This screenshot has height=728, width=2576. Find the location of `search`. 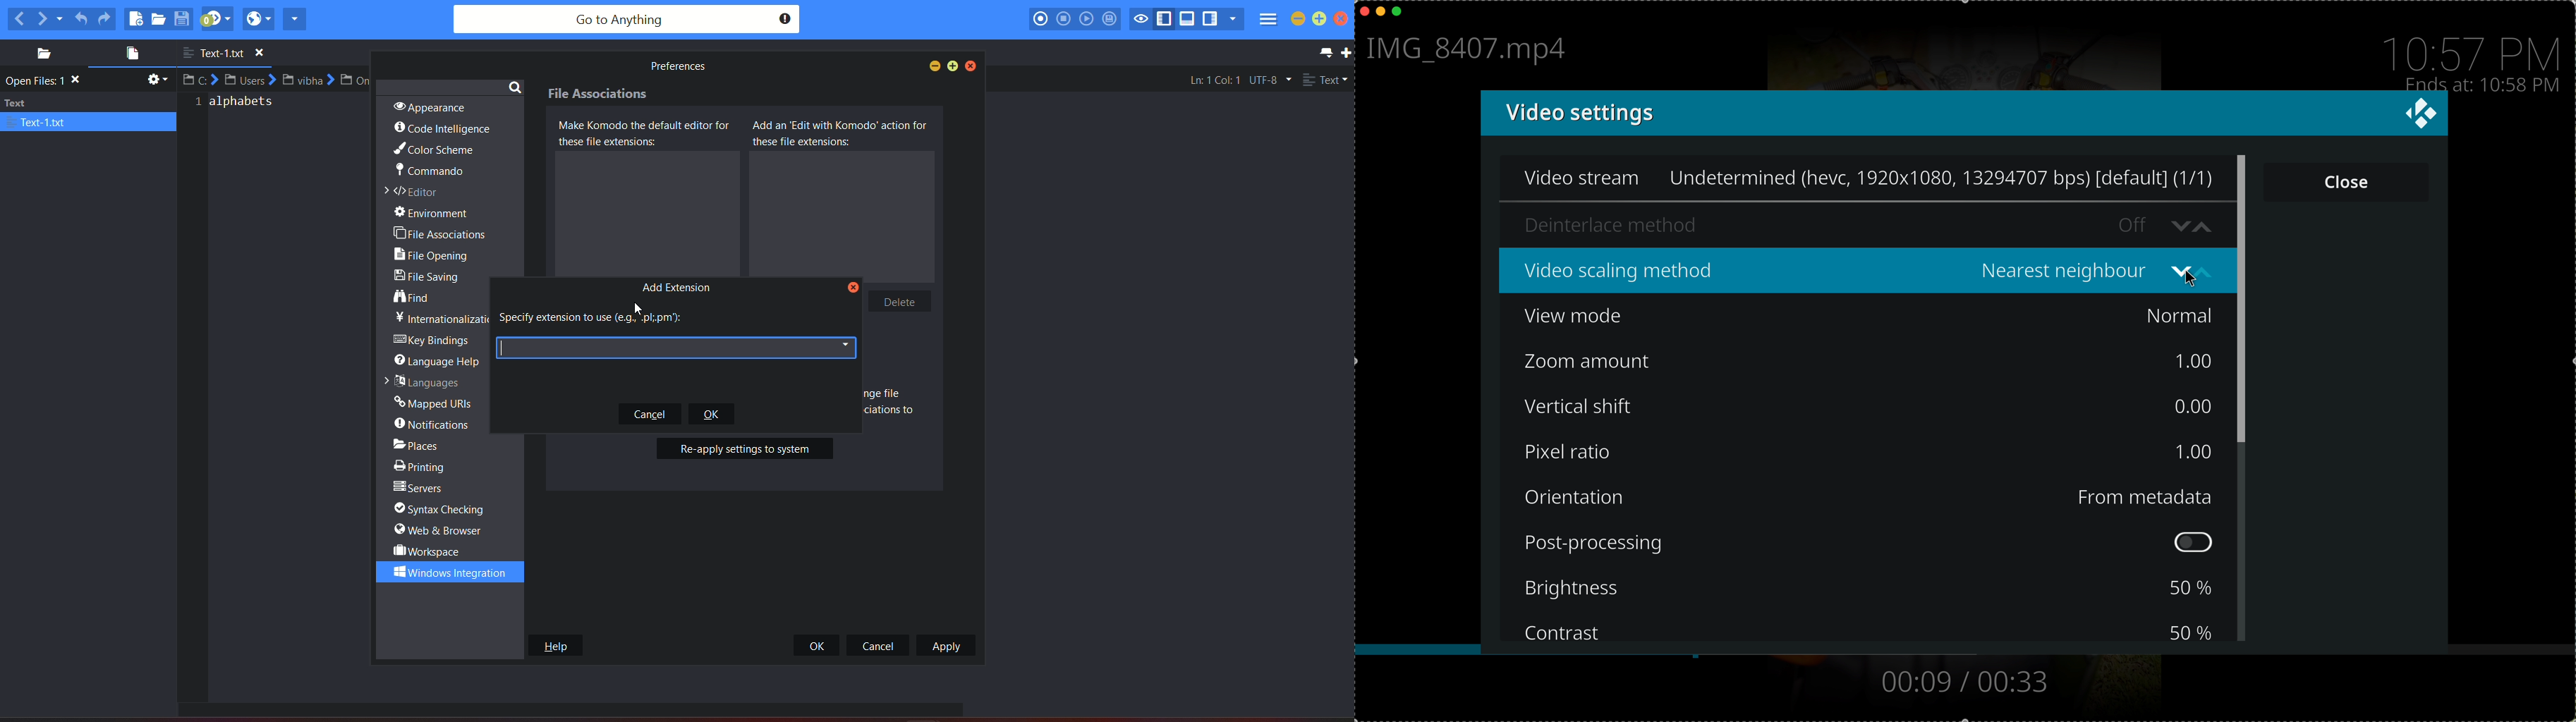

search is located at coordinates (515, 86).